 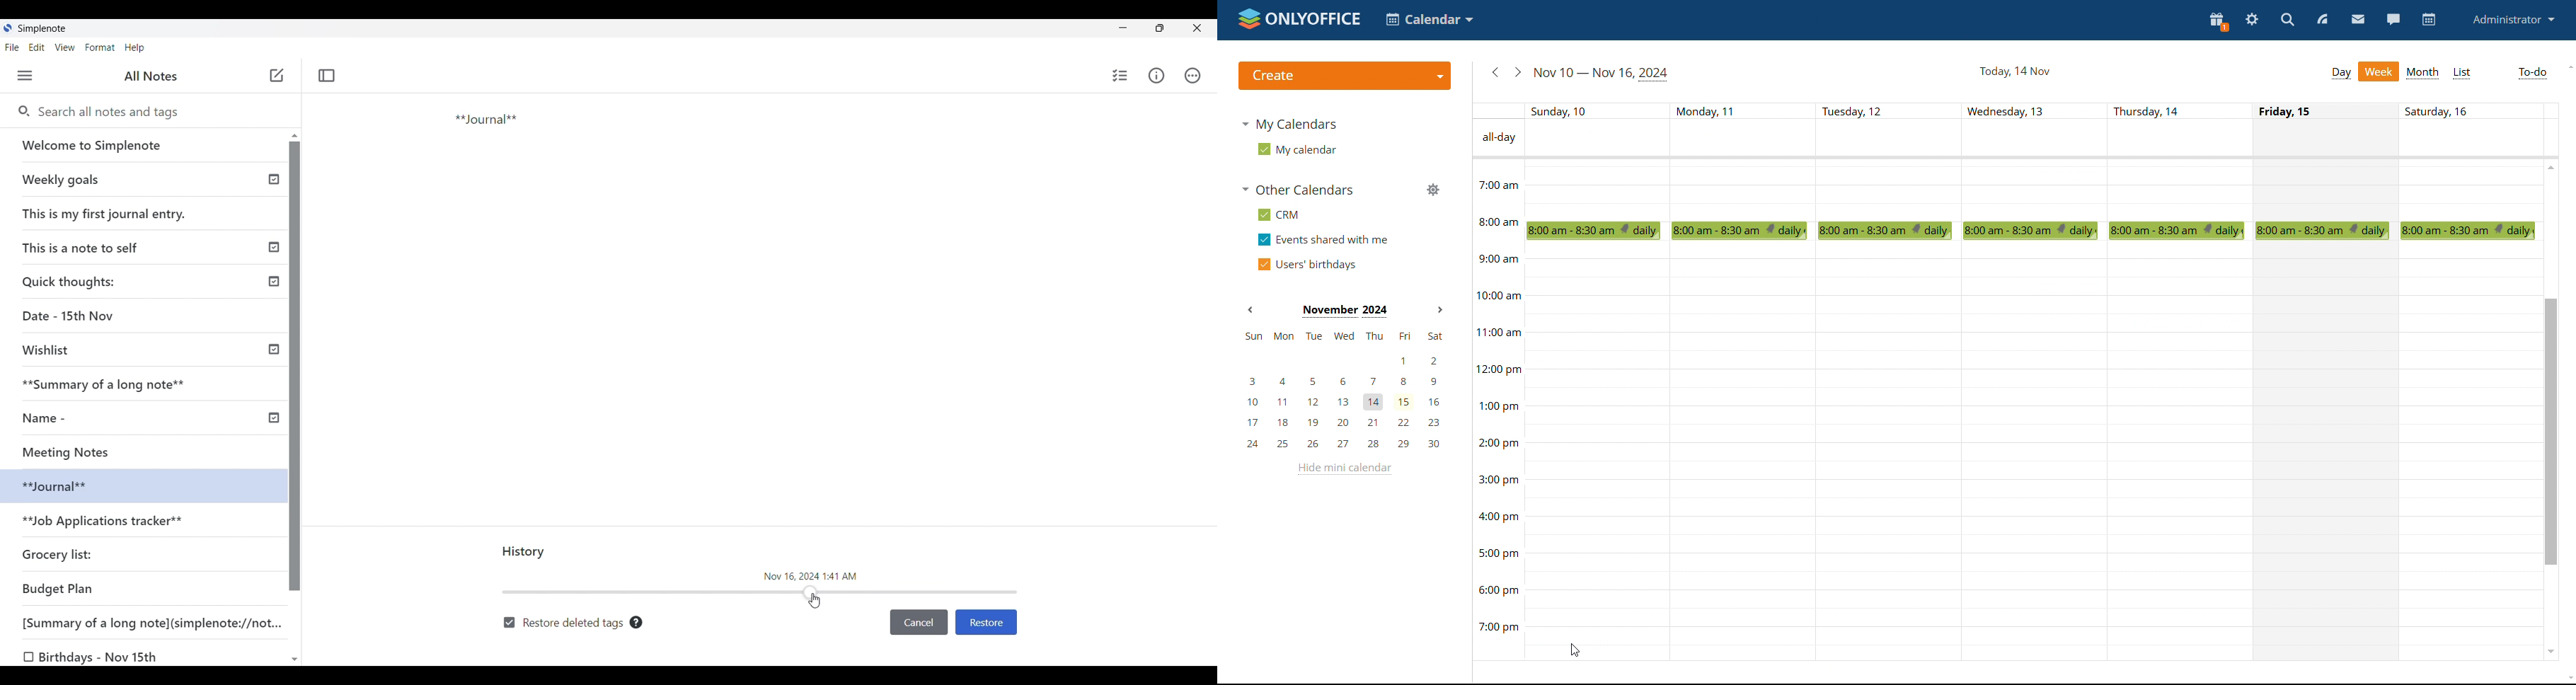 I want to click on Title of current panel, so click(x=525, y=552).